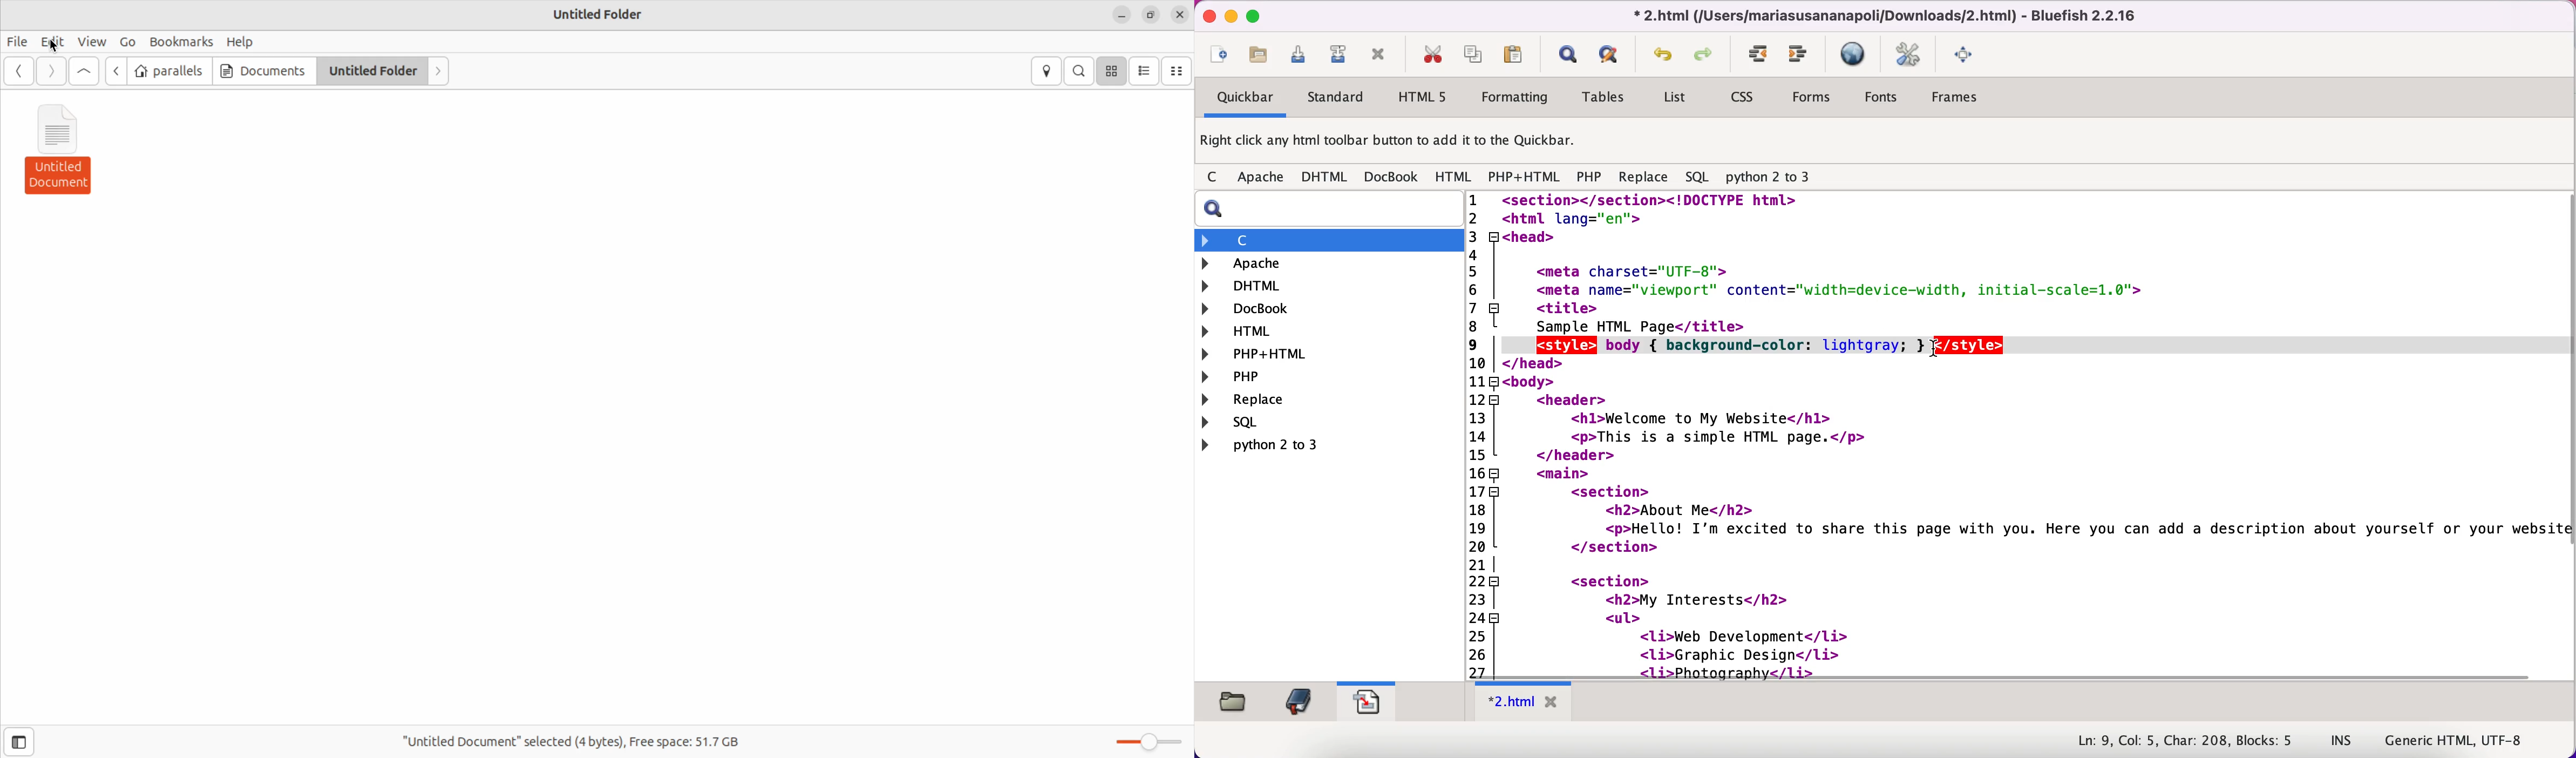 Image resolution: width=2576 pixels, height=784 pixels. What do you see at coordinates (1908, 56) in the screenshot?
I see `edit preferences` at bounding box center [1908, 56].